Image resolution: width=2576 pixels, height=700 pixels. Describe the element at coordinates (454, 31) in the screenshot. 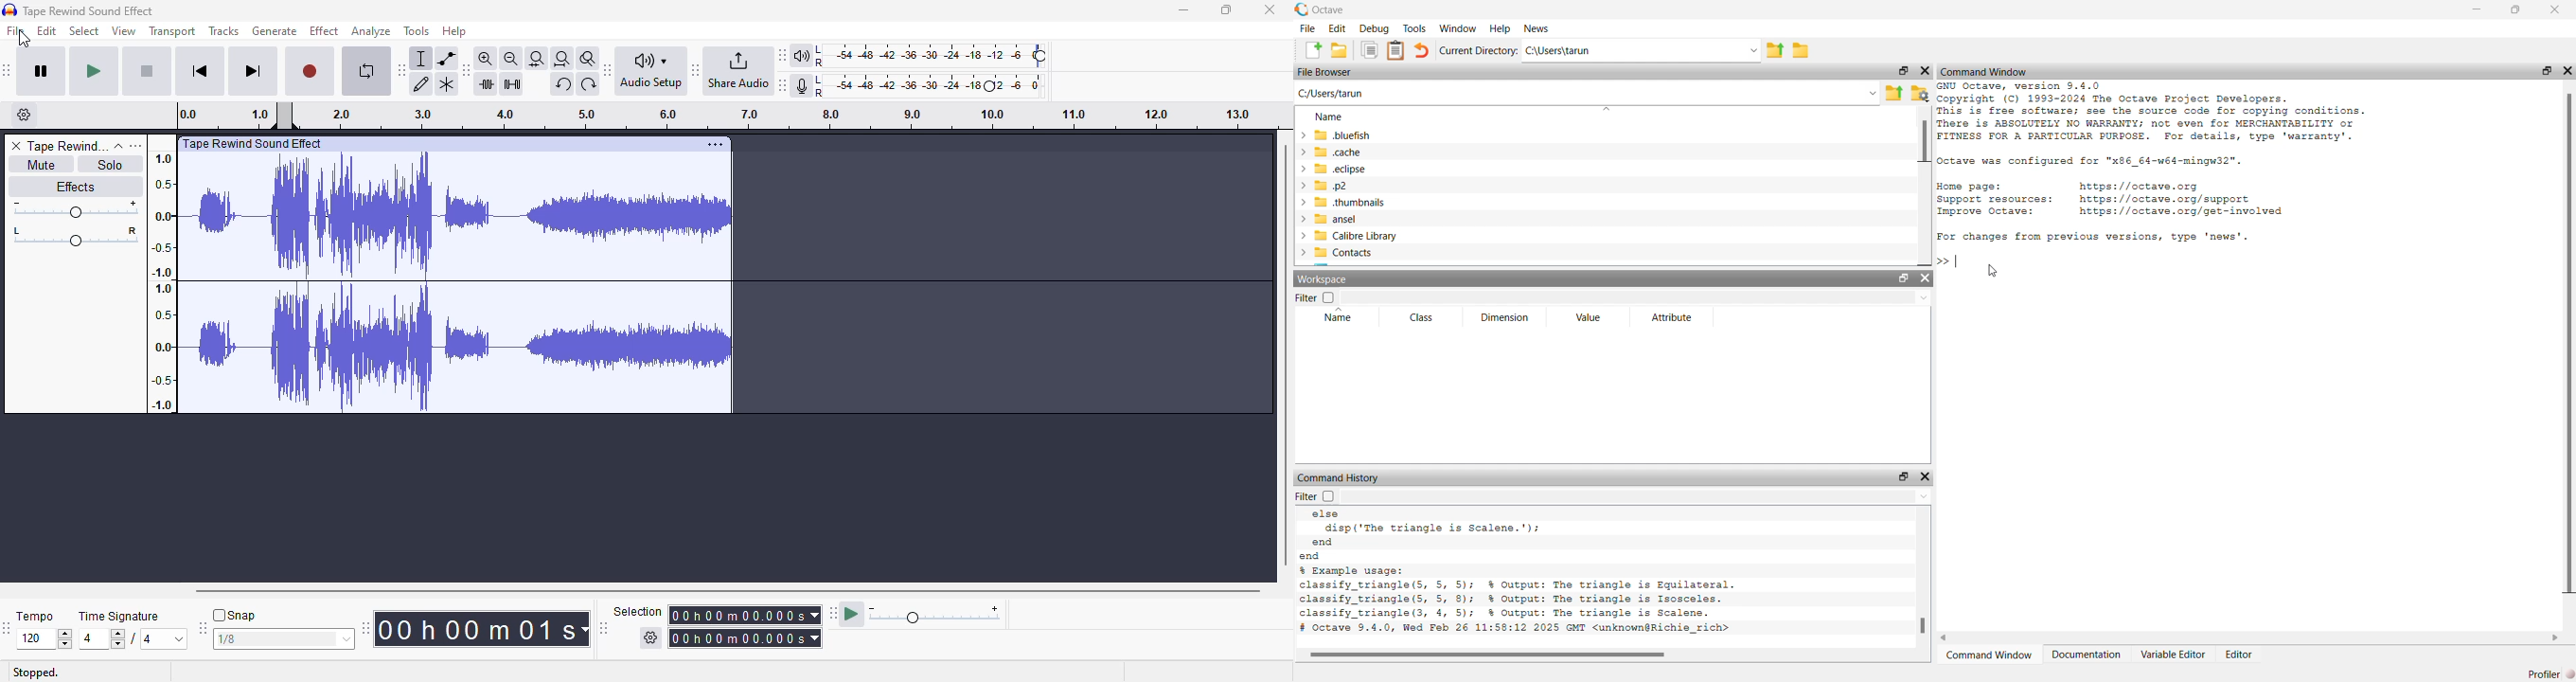

I see `help` at that location.